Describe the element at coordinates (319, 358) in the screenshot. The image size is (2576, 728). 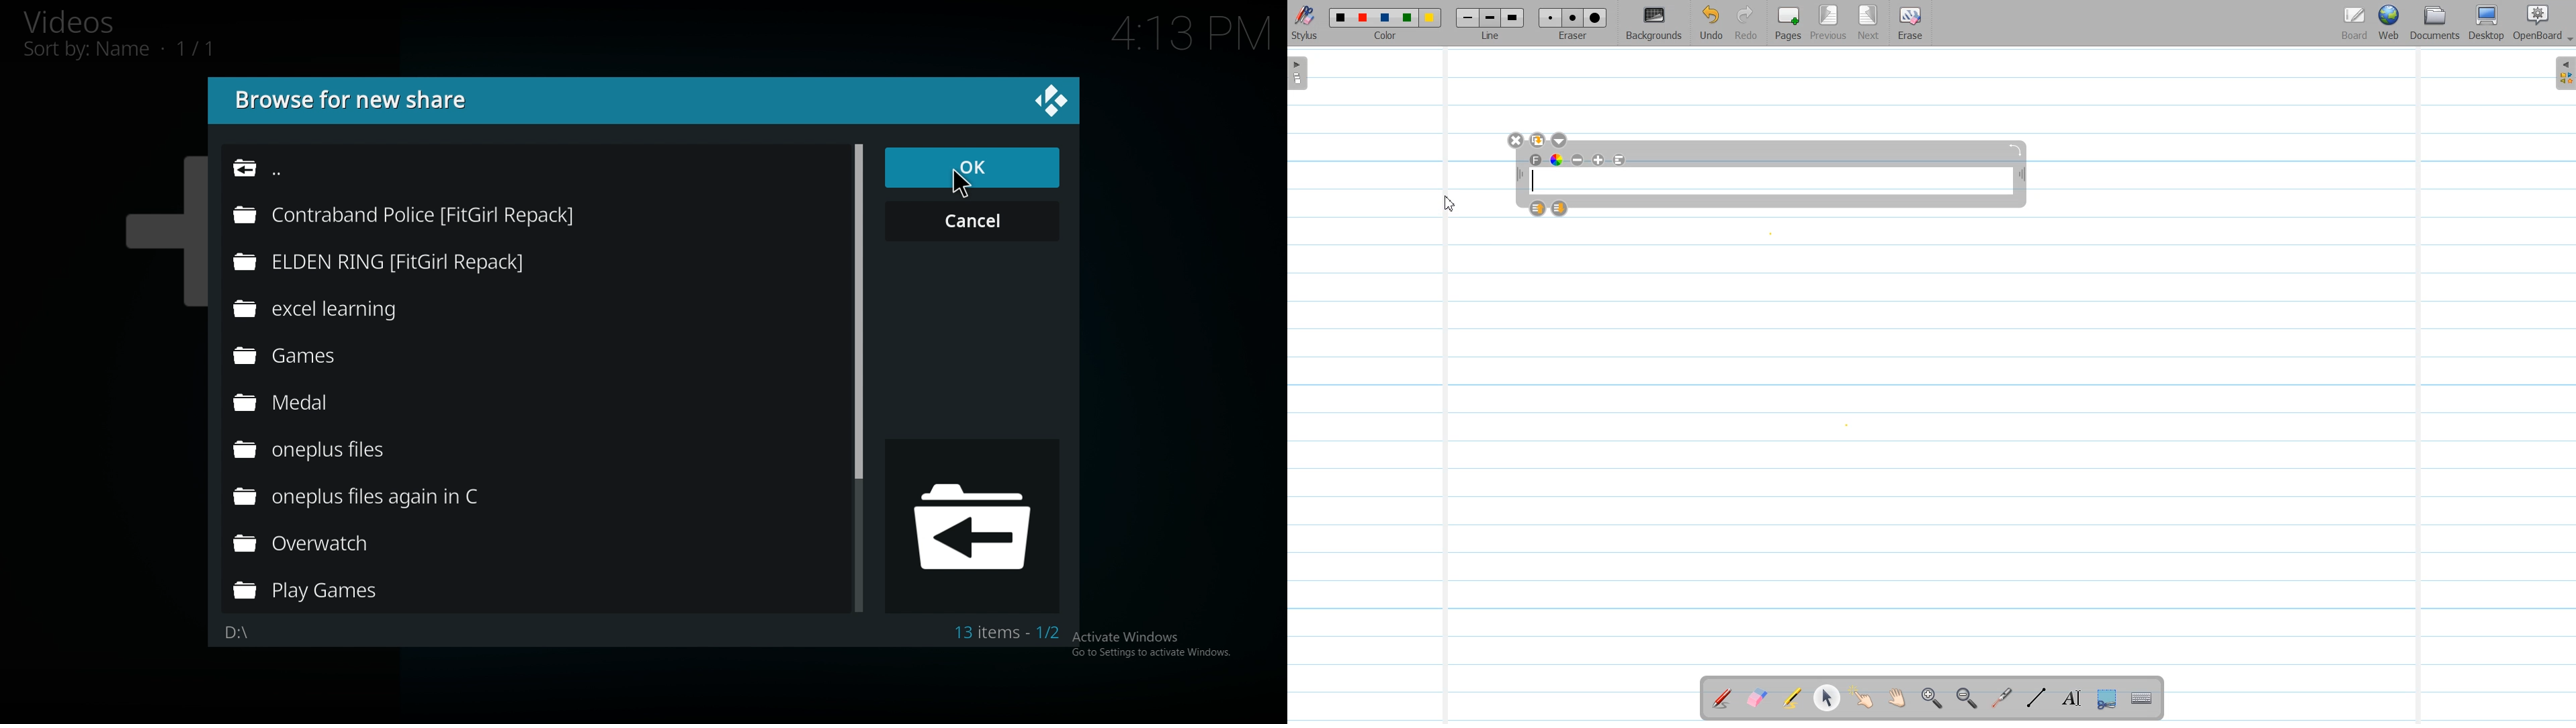
I see `folder` at that location.